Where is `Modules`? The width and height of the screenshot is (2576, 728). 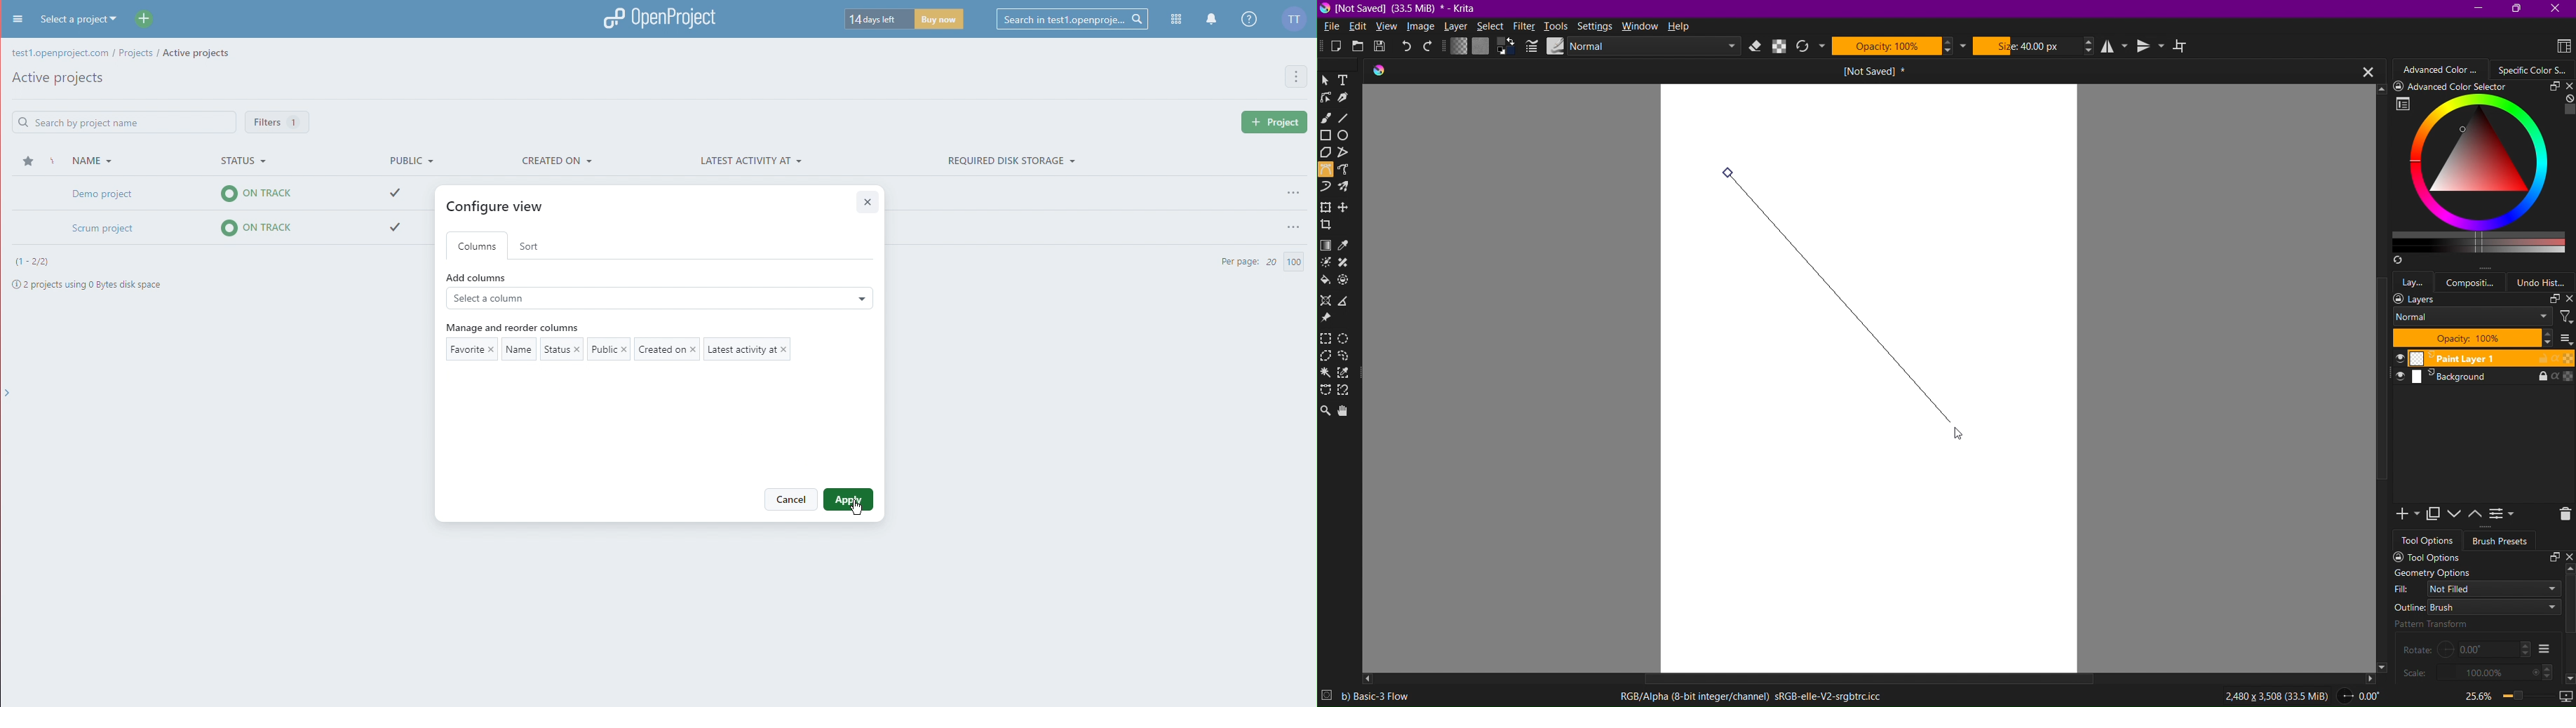 Modules is located at coordinates (1175, 18).